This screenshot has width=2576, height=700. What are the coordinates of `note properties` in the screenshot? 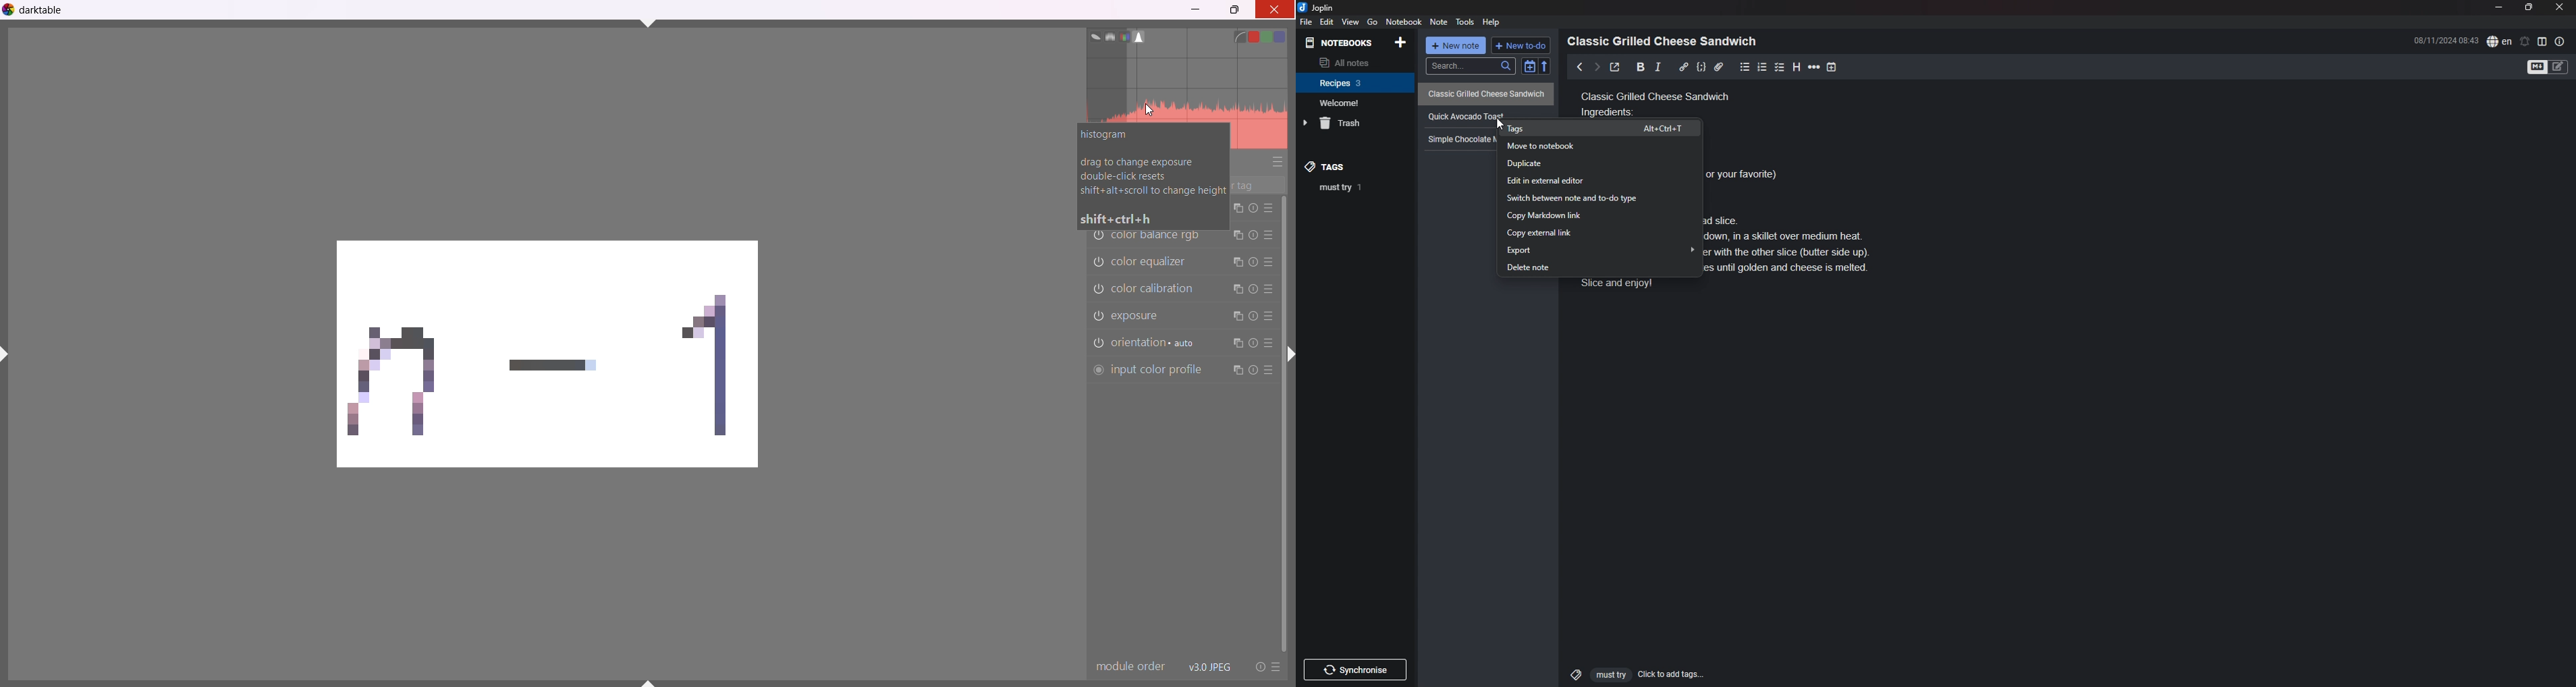 It's located at (2560, 41).